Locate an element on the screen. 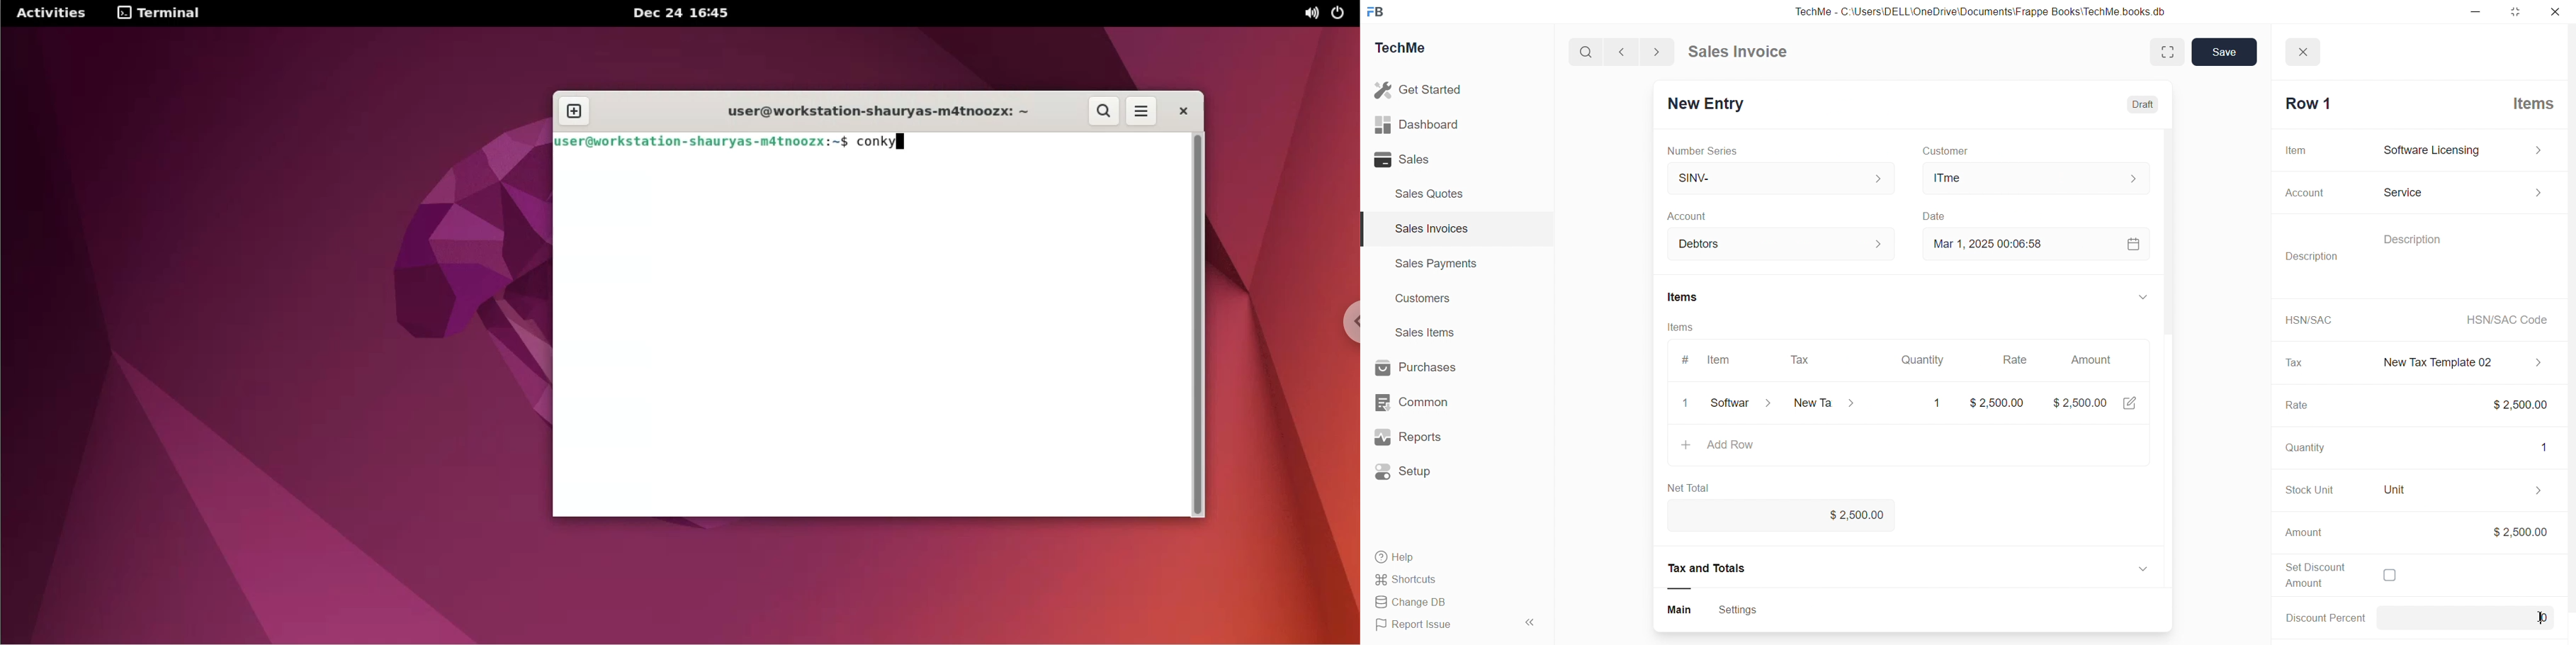 The image size is (2576, 672). $2,500.00 [4 is located at coordinates (2097, 406).